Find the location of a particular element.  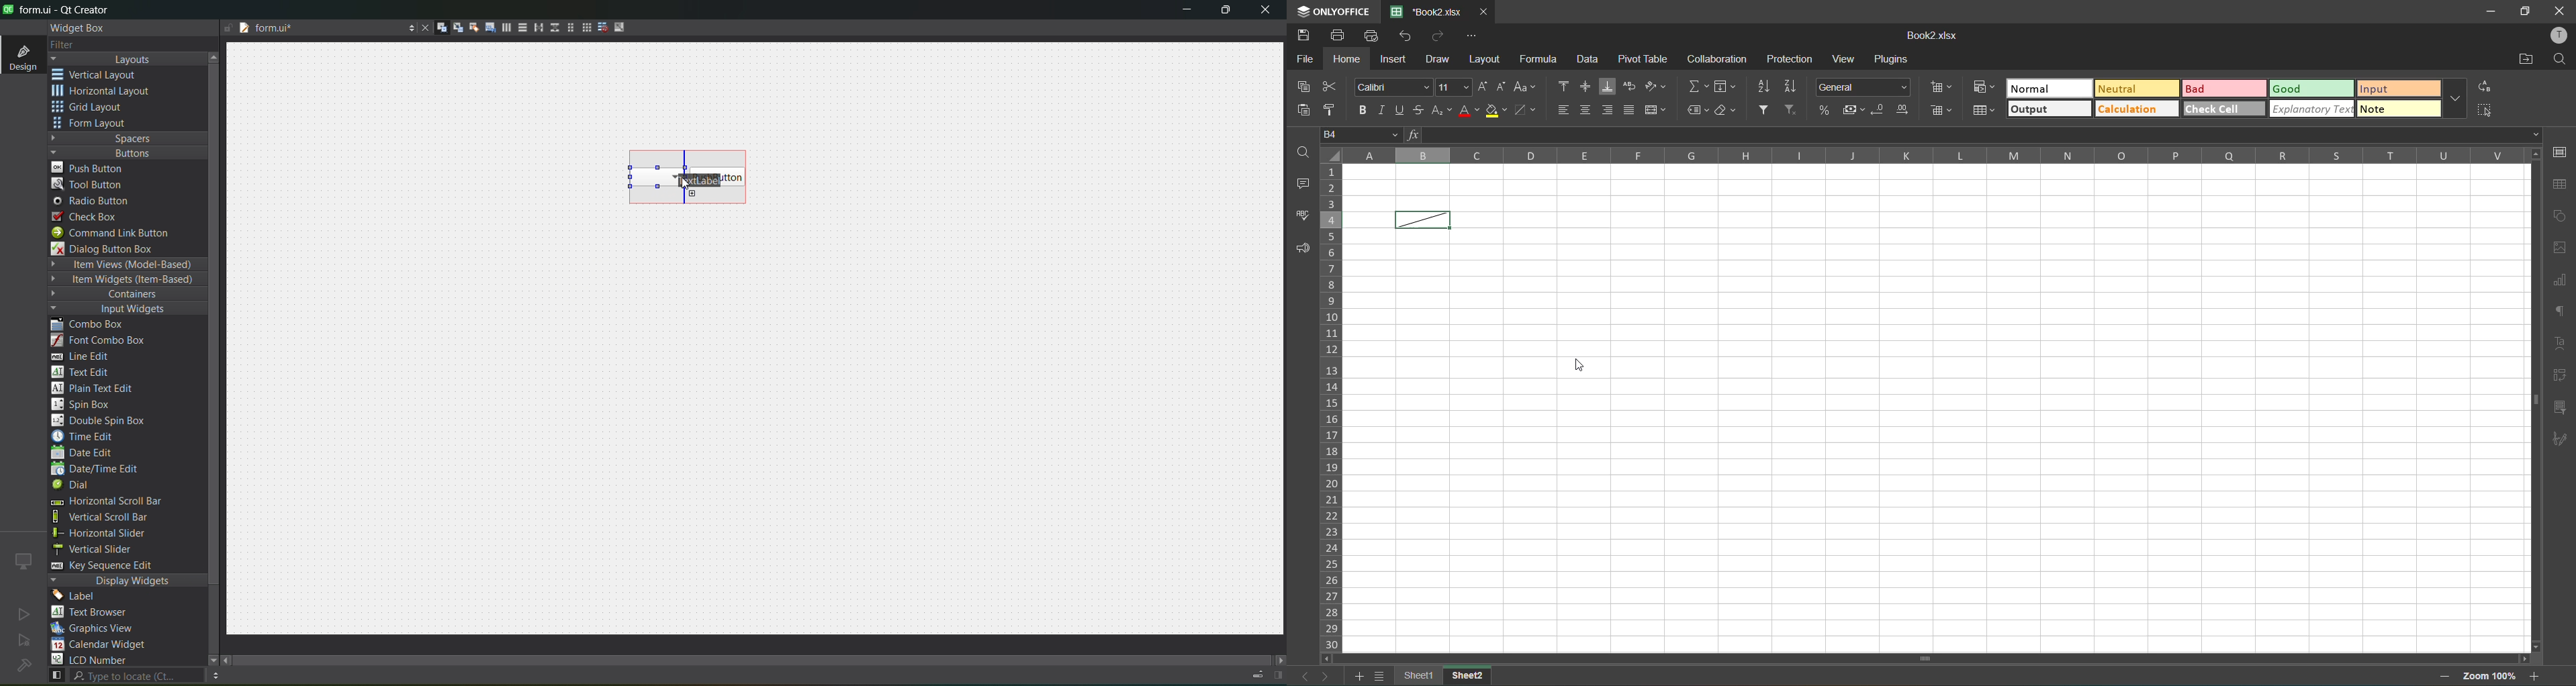

align right is located at coordinates (1606, 109).